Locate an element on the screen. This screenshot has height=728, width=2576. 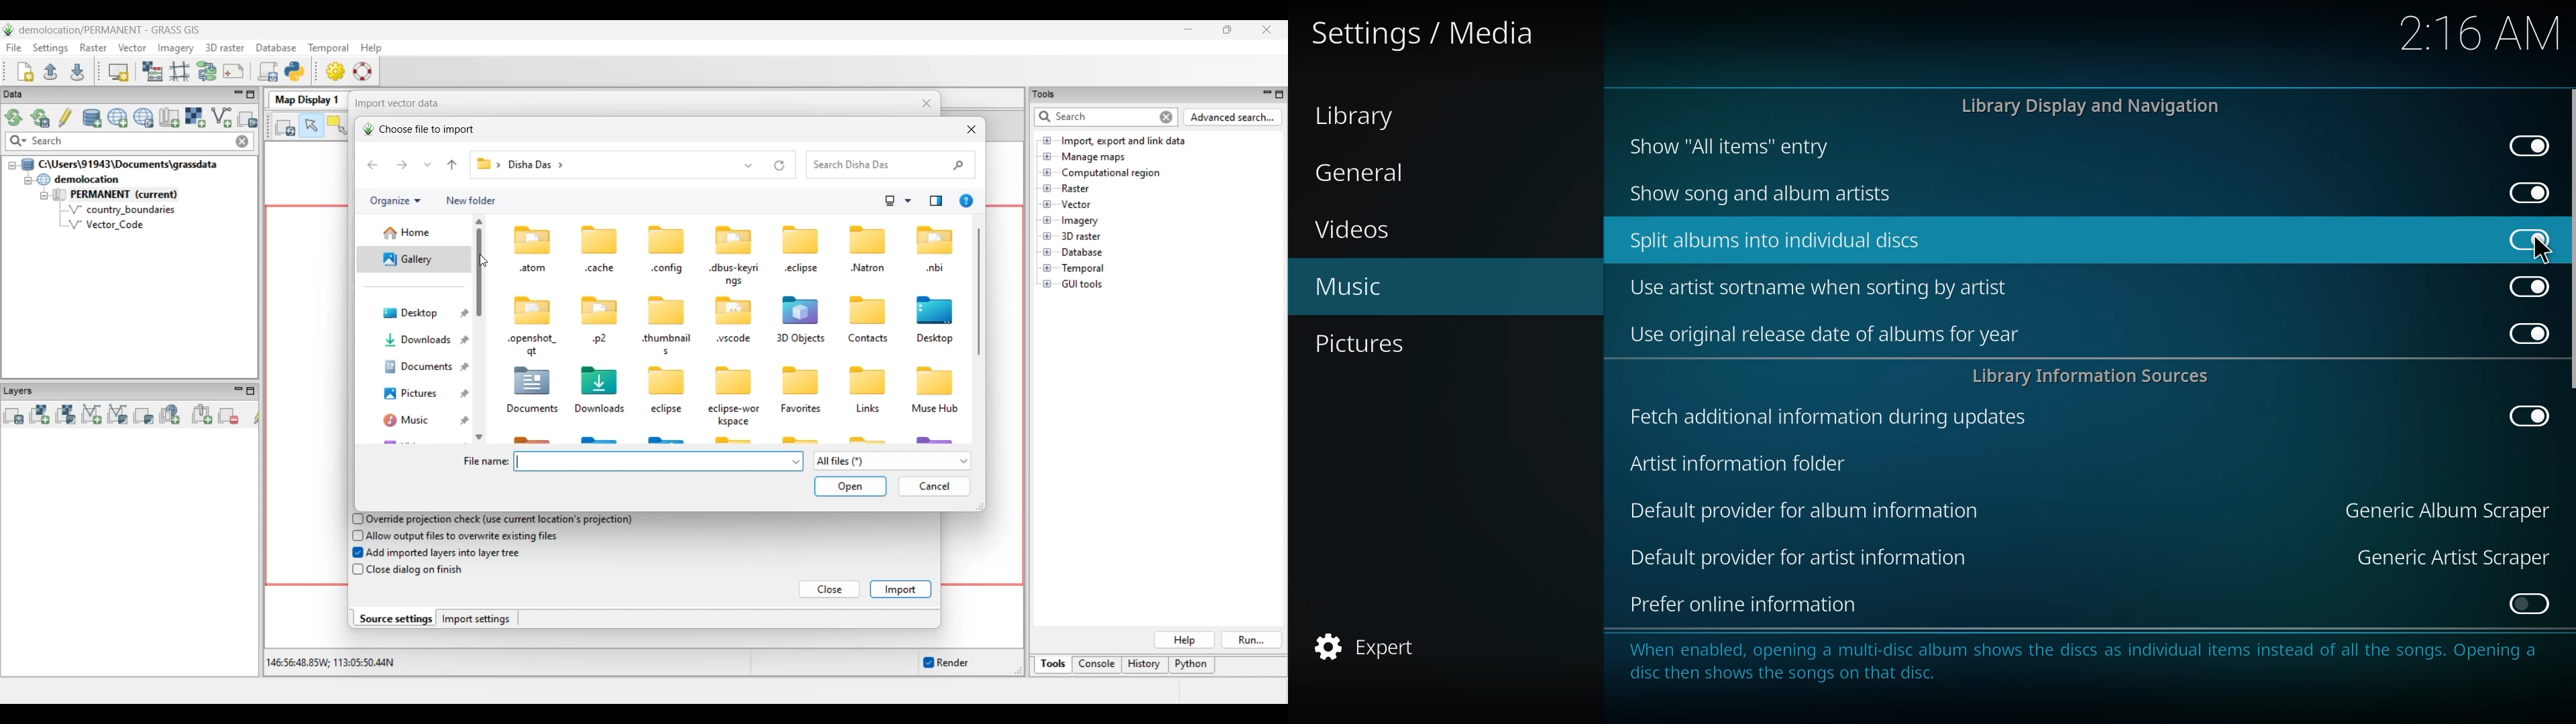
wscode is located at coordinates (734, 340).